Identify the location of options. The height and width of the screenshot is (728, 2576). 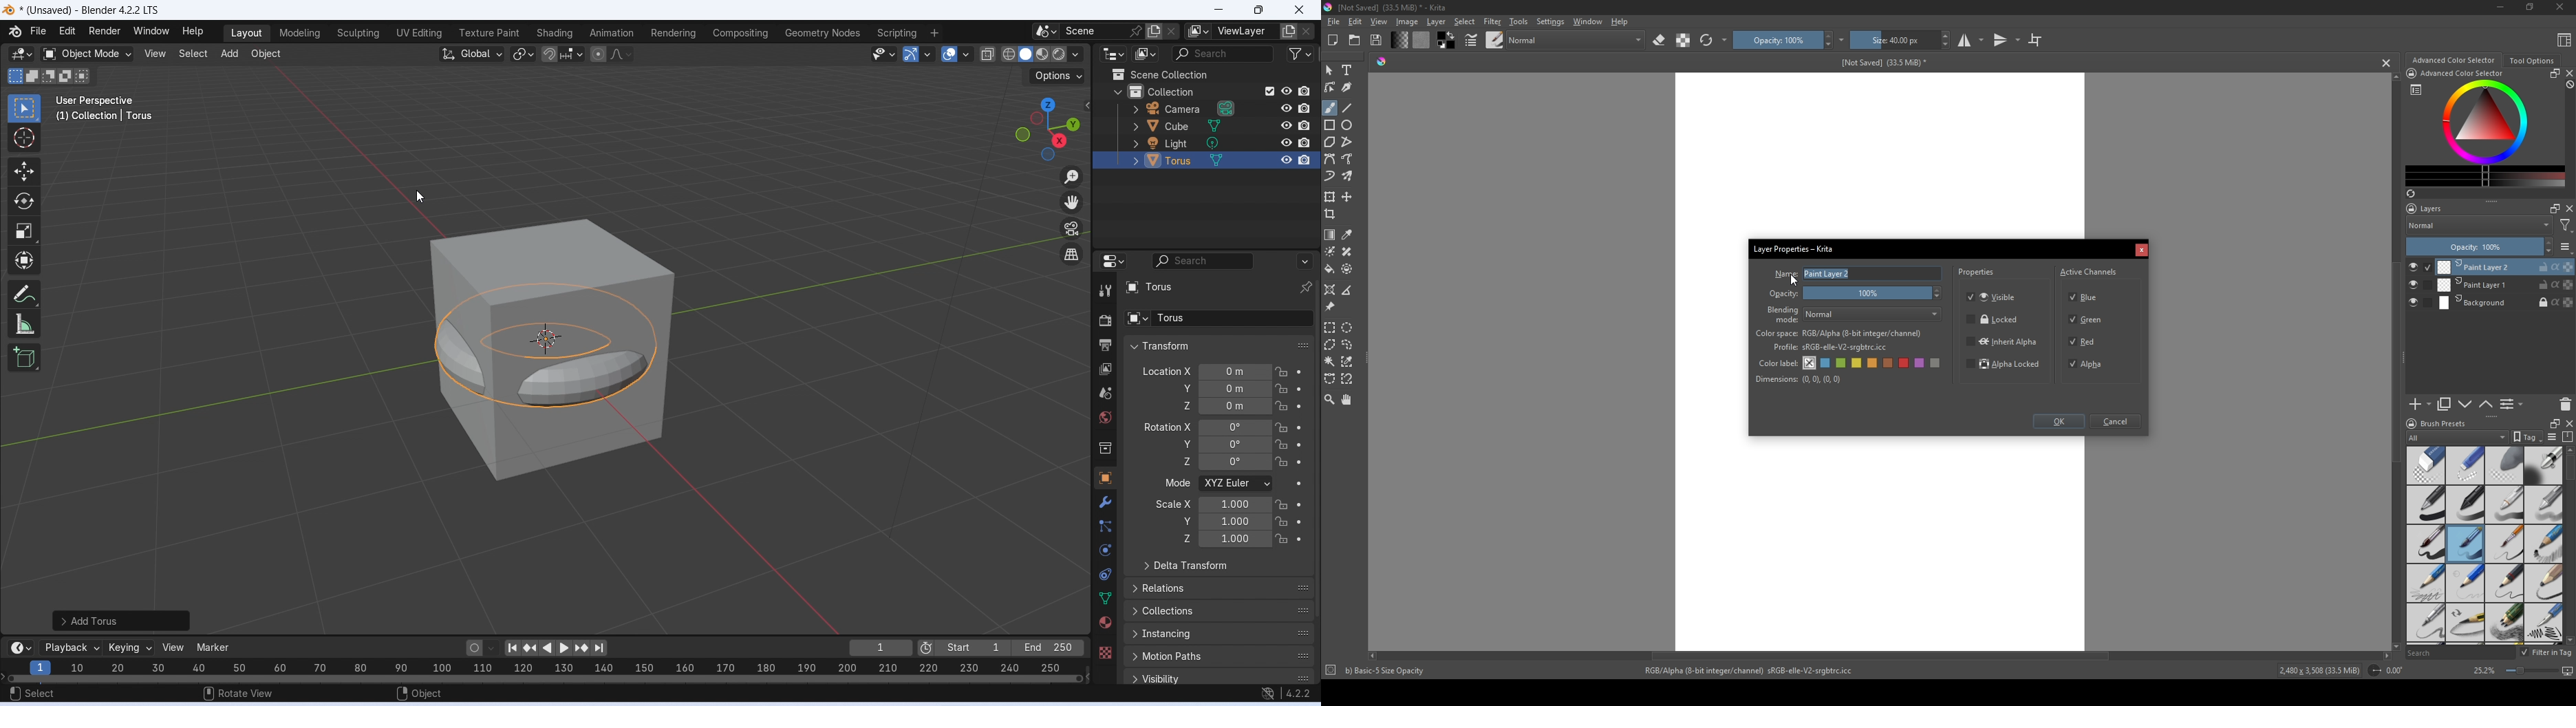
(1046, 32).